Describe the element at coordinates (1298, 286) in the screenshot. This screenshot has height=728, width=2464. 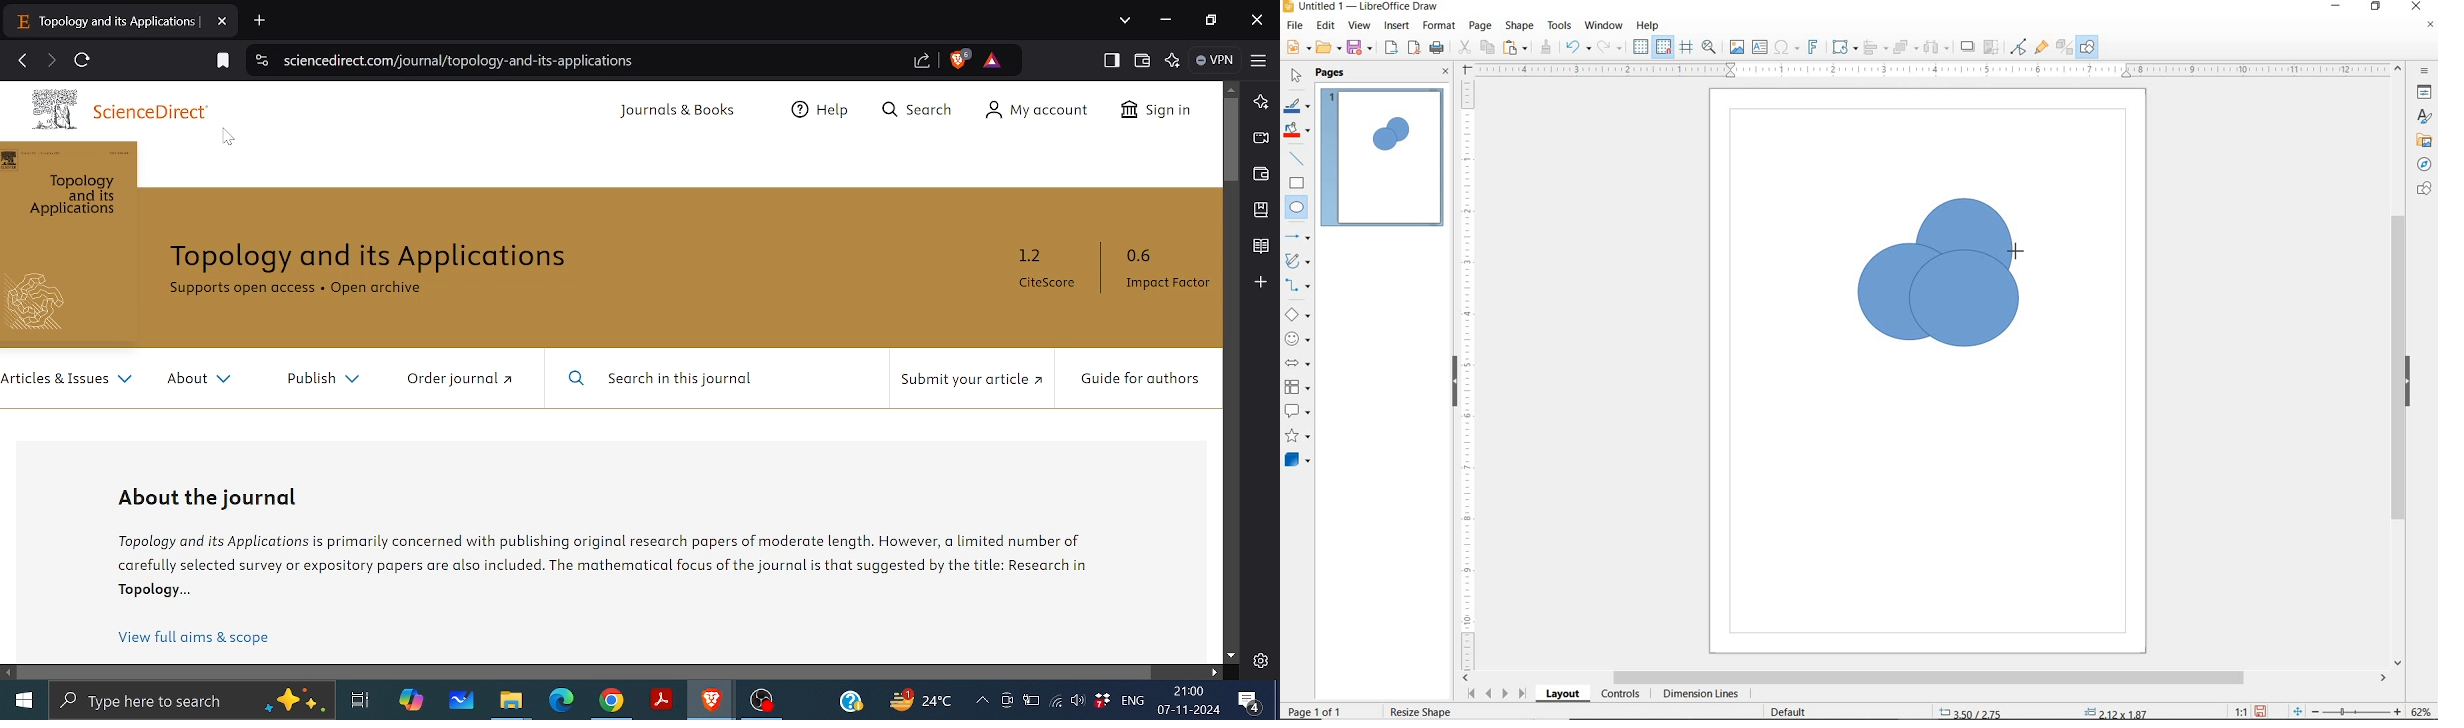
I see `CONNECTORS` at that location.